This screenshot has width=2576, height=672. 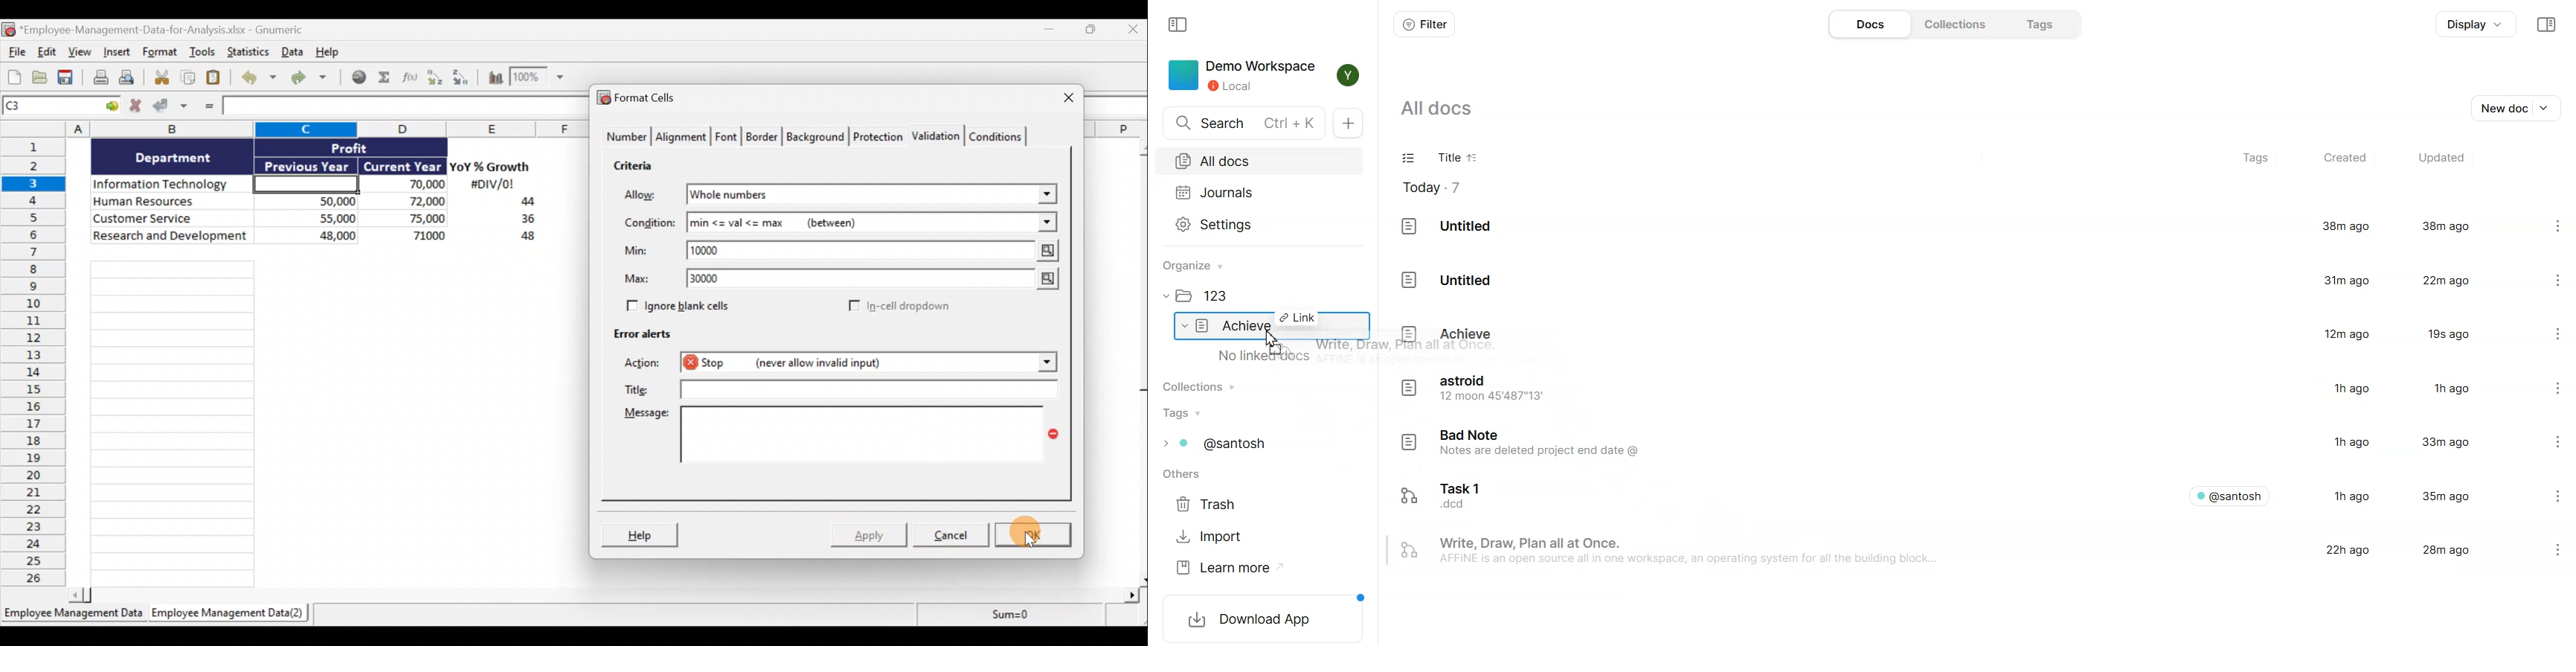 What do you see at coordinates (1047, 223) in the screenshot?
I see `Condition drop down` at bounding box center [1047, 223].